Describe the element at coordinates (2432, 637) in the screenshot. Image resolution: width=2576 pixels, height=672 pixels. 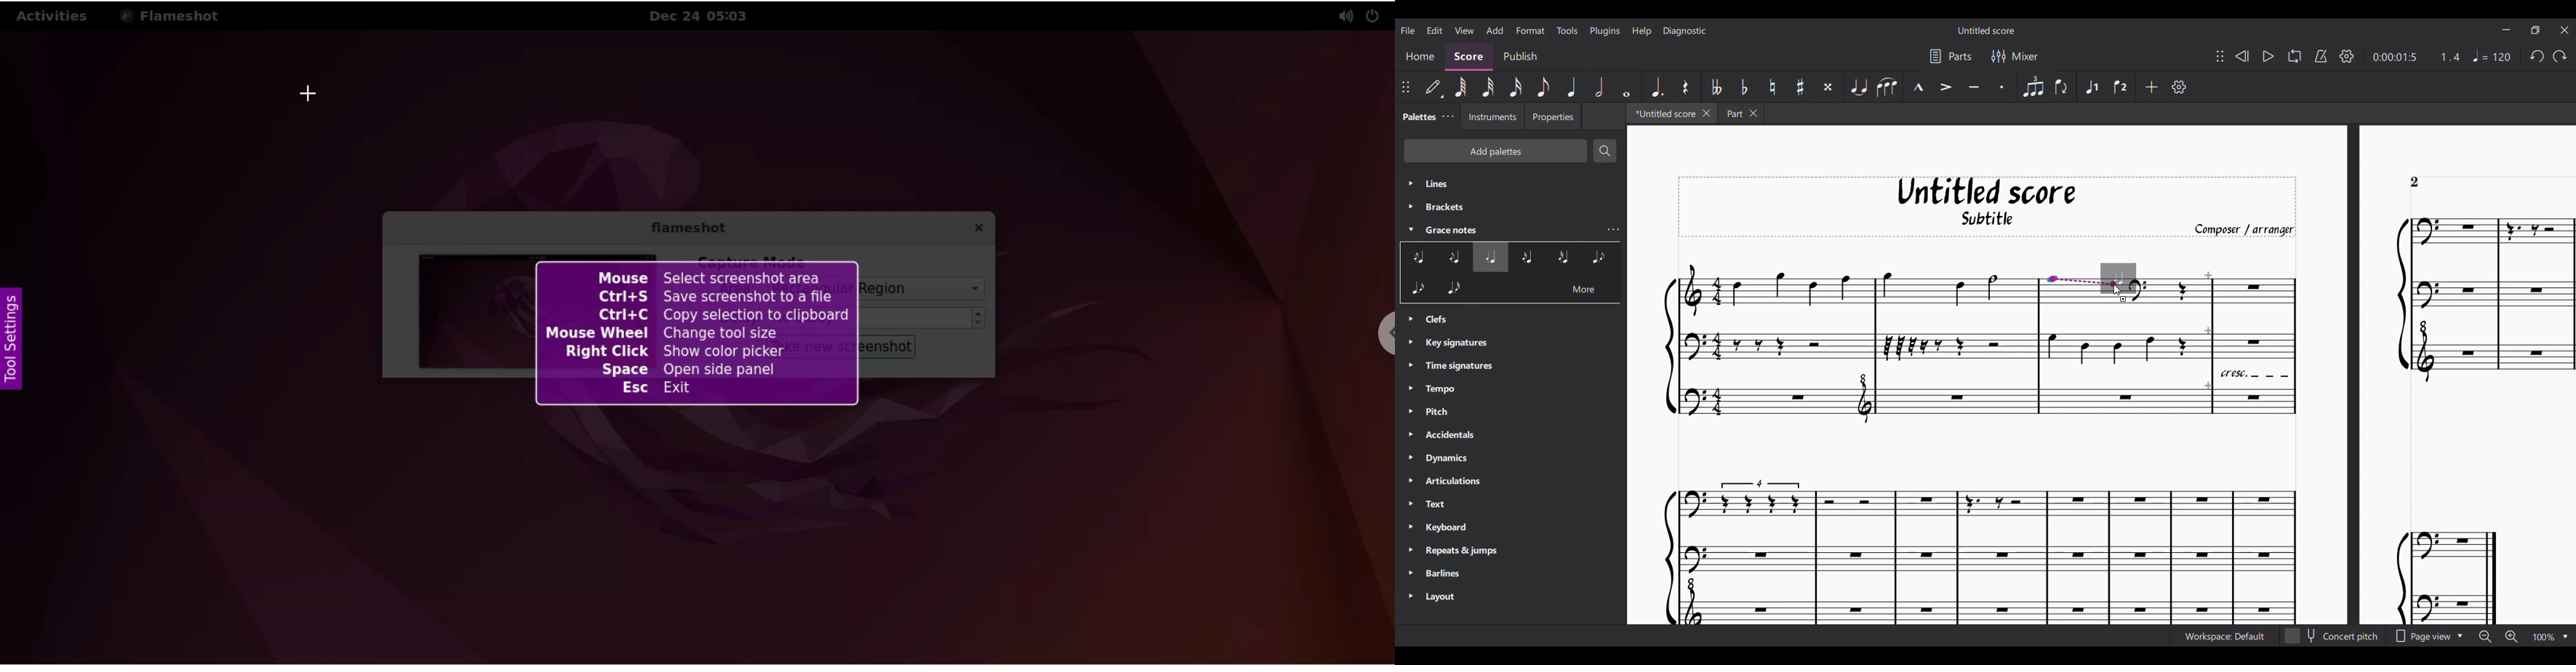
I see `options to change page view` at that location.